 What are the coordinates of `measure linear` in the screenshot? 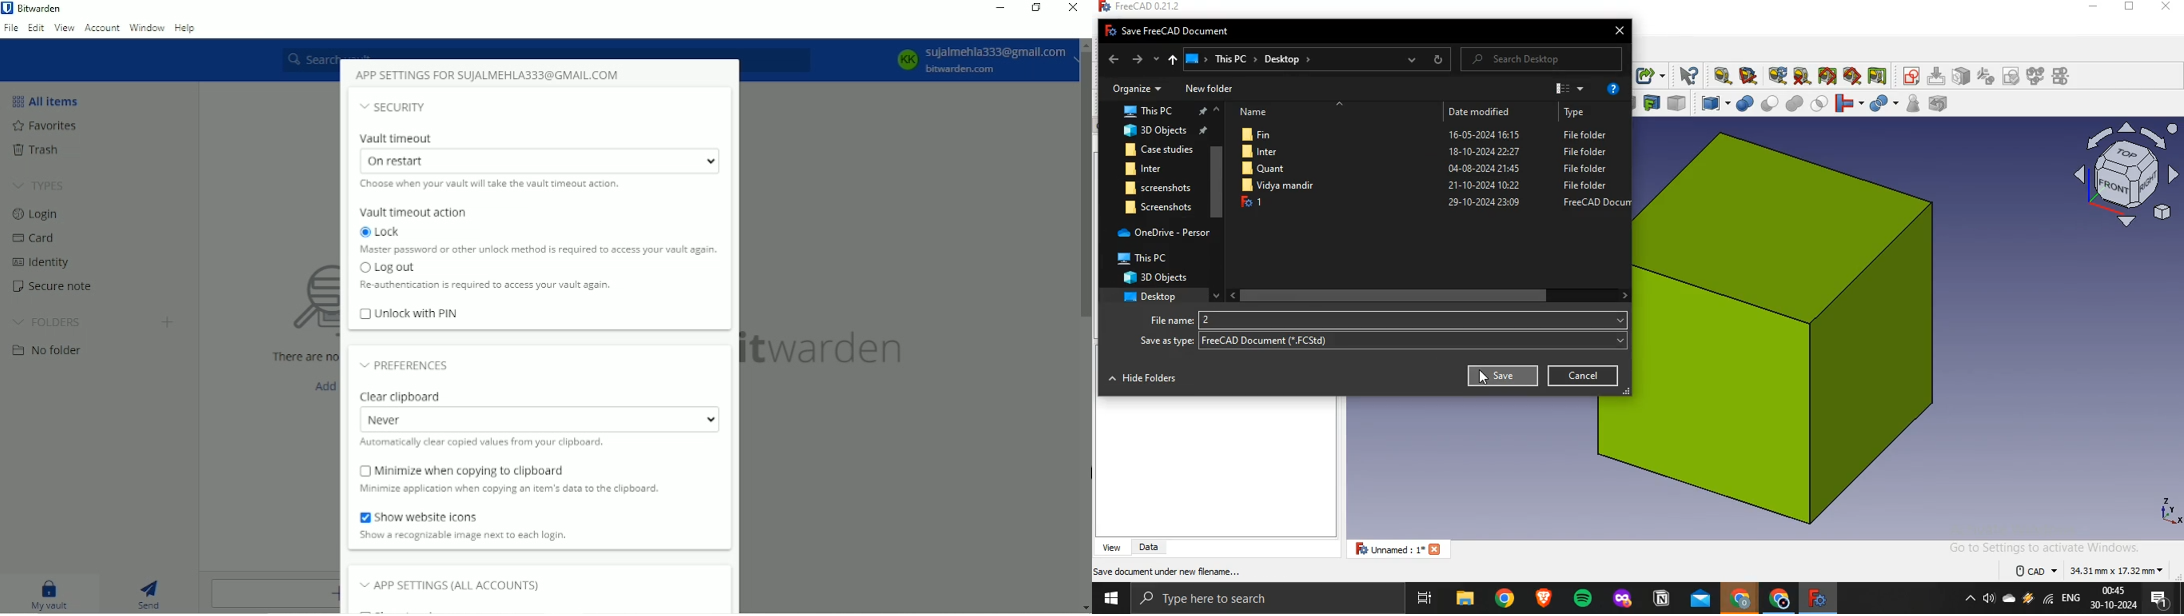 It's located at (1724, 75).